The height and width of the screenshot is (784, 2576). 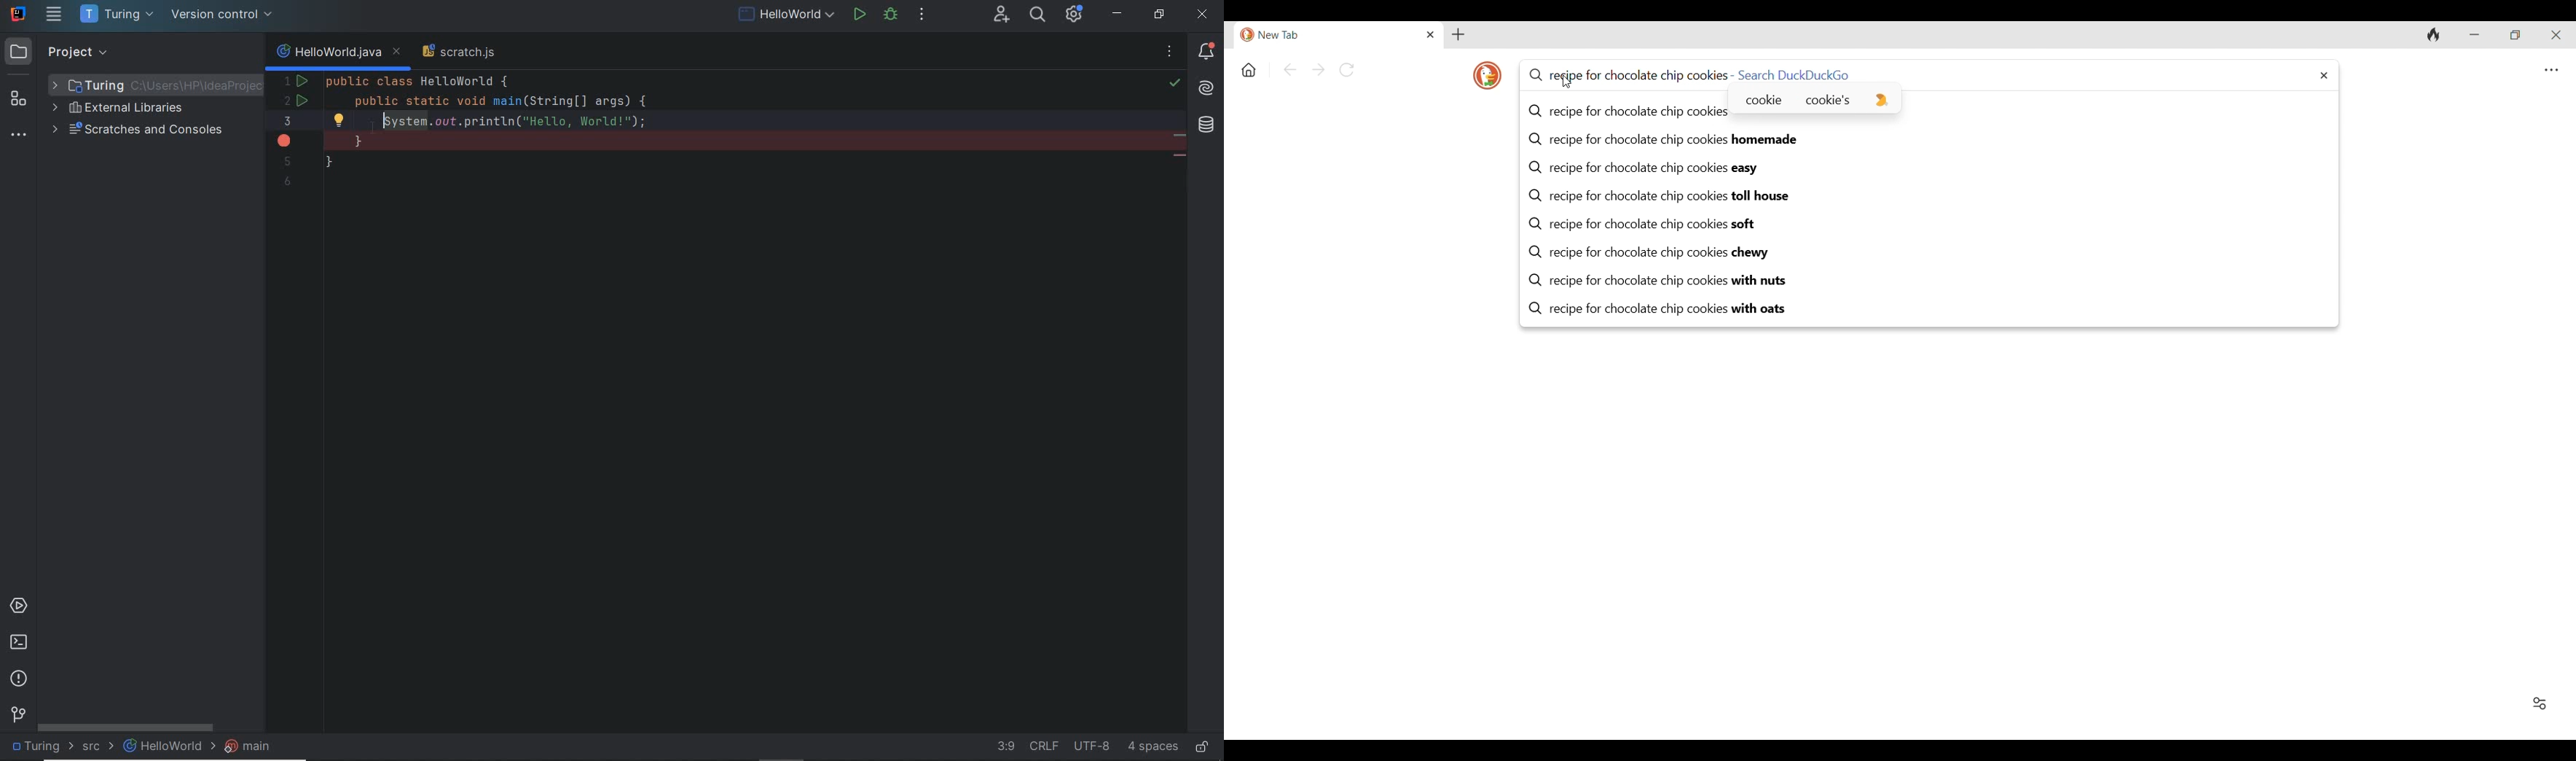 What do you see at coordinates (18, 608) in the screenshot?
I see `services` at bounding box center [18, 608].